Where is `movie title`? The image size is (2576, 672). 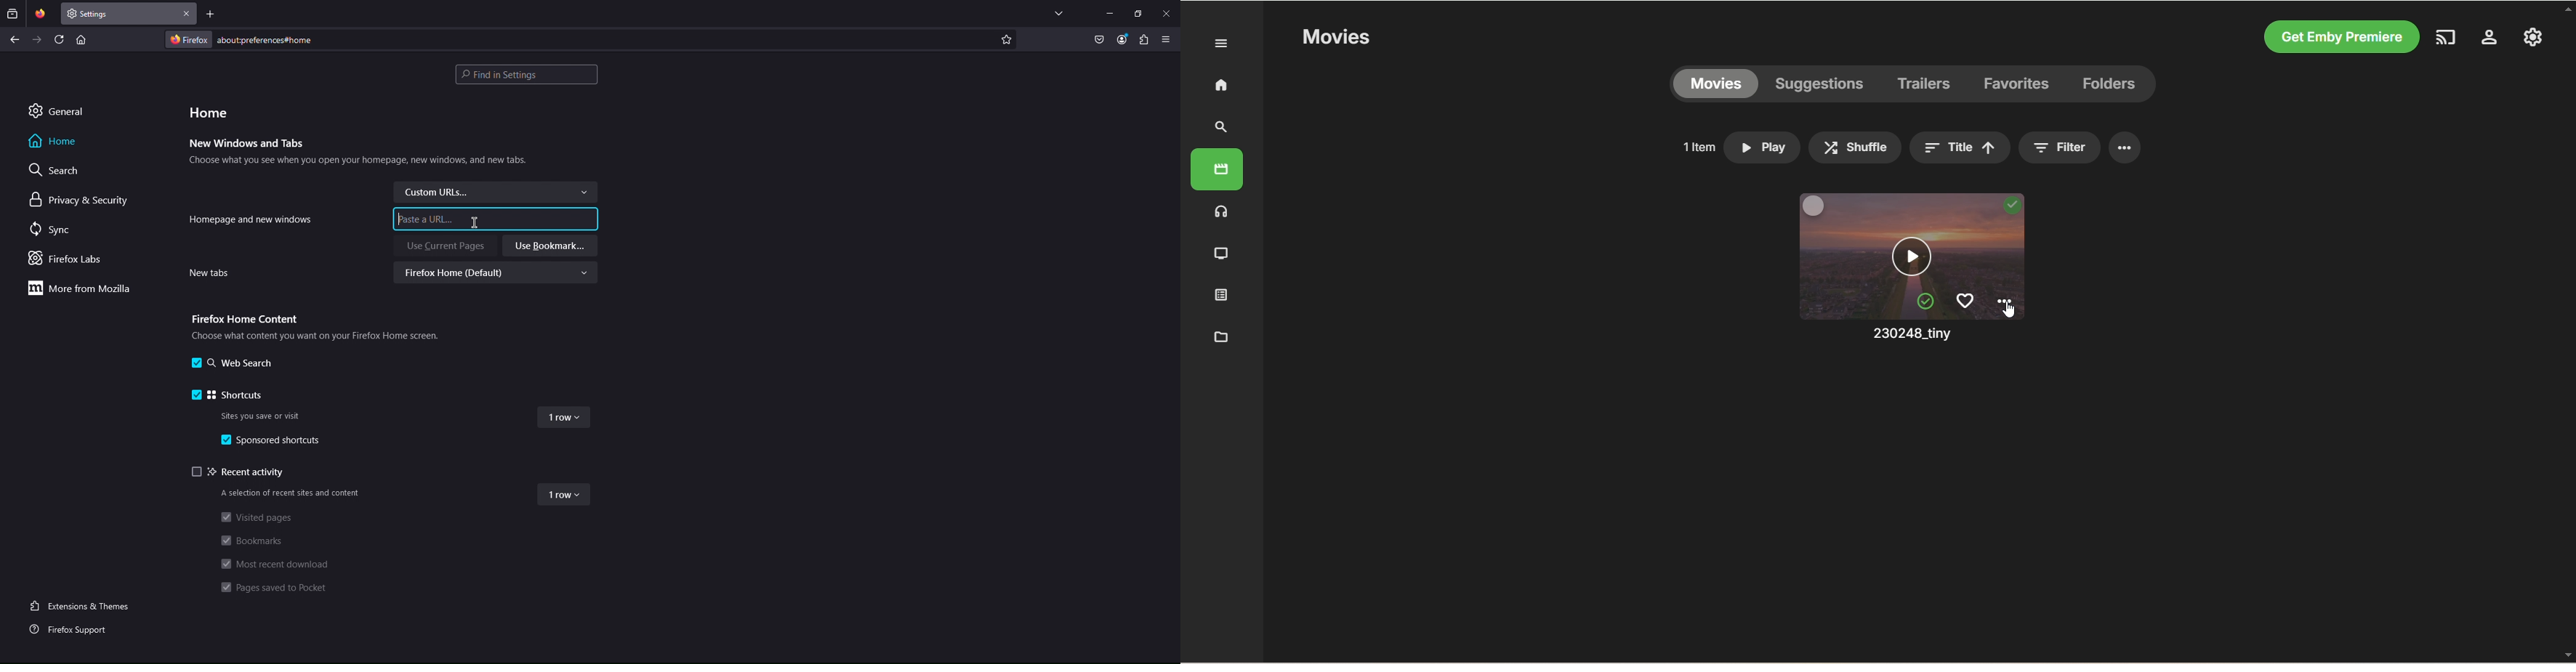
movie title is located at coordinates (1912, 333).